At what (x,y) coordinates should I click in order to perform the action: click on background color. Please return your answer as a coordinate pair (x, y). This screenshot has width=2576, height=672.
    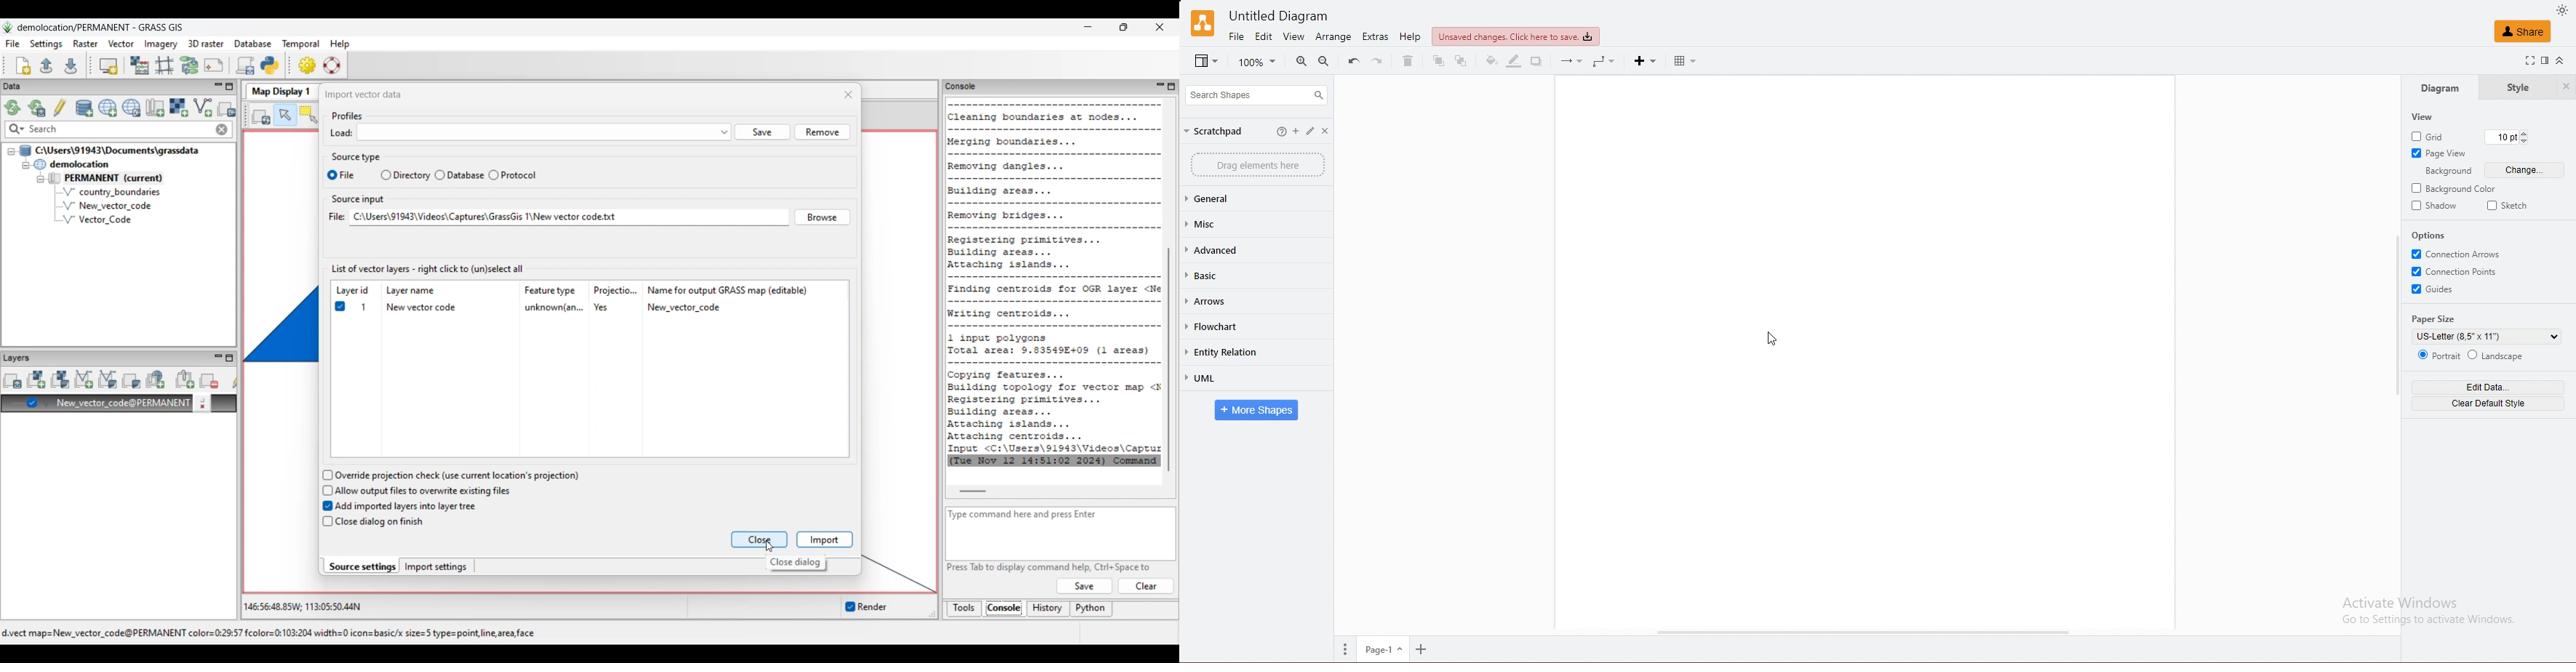
    Looking at the image, I should click on (2456, 188).